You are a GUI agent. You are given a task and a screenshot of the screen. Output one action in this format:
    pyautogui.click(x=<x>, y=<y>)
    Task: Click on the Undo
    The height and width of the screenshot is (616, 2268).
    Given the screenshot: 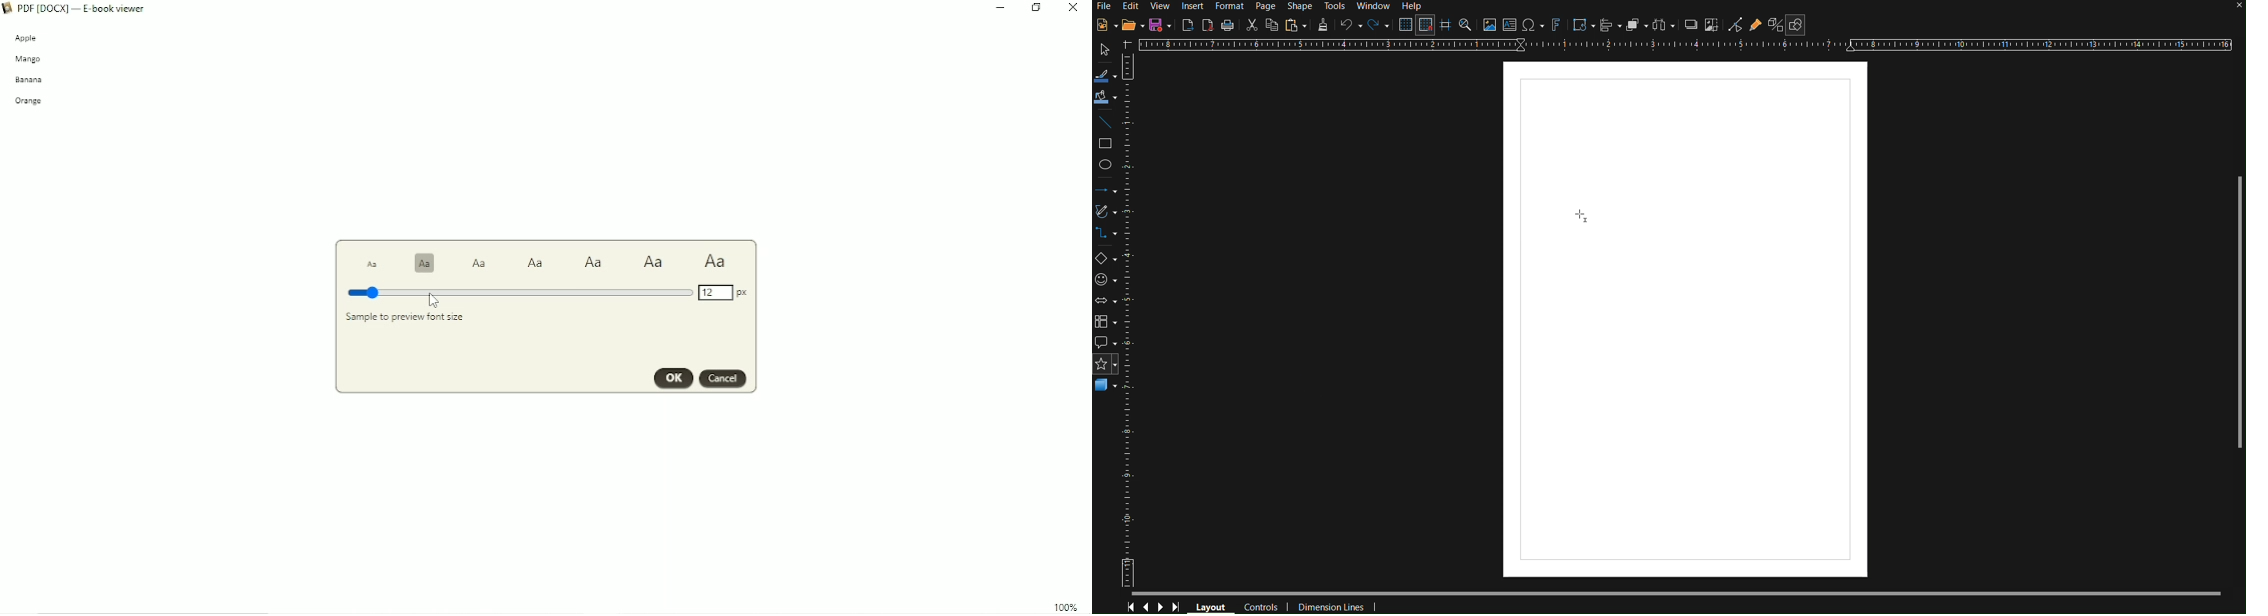 What is the action you would take?
    pyautogui.click(x=1349, y=26)
    